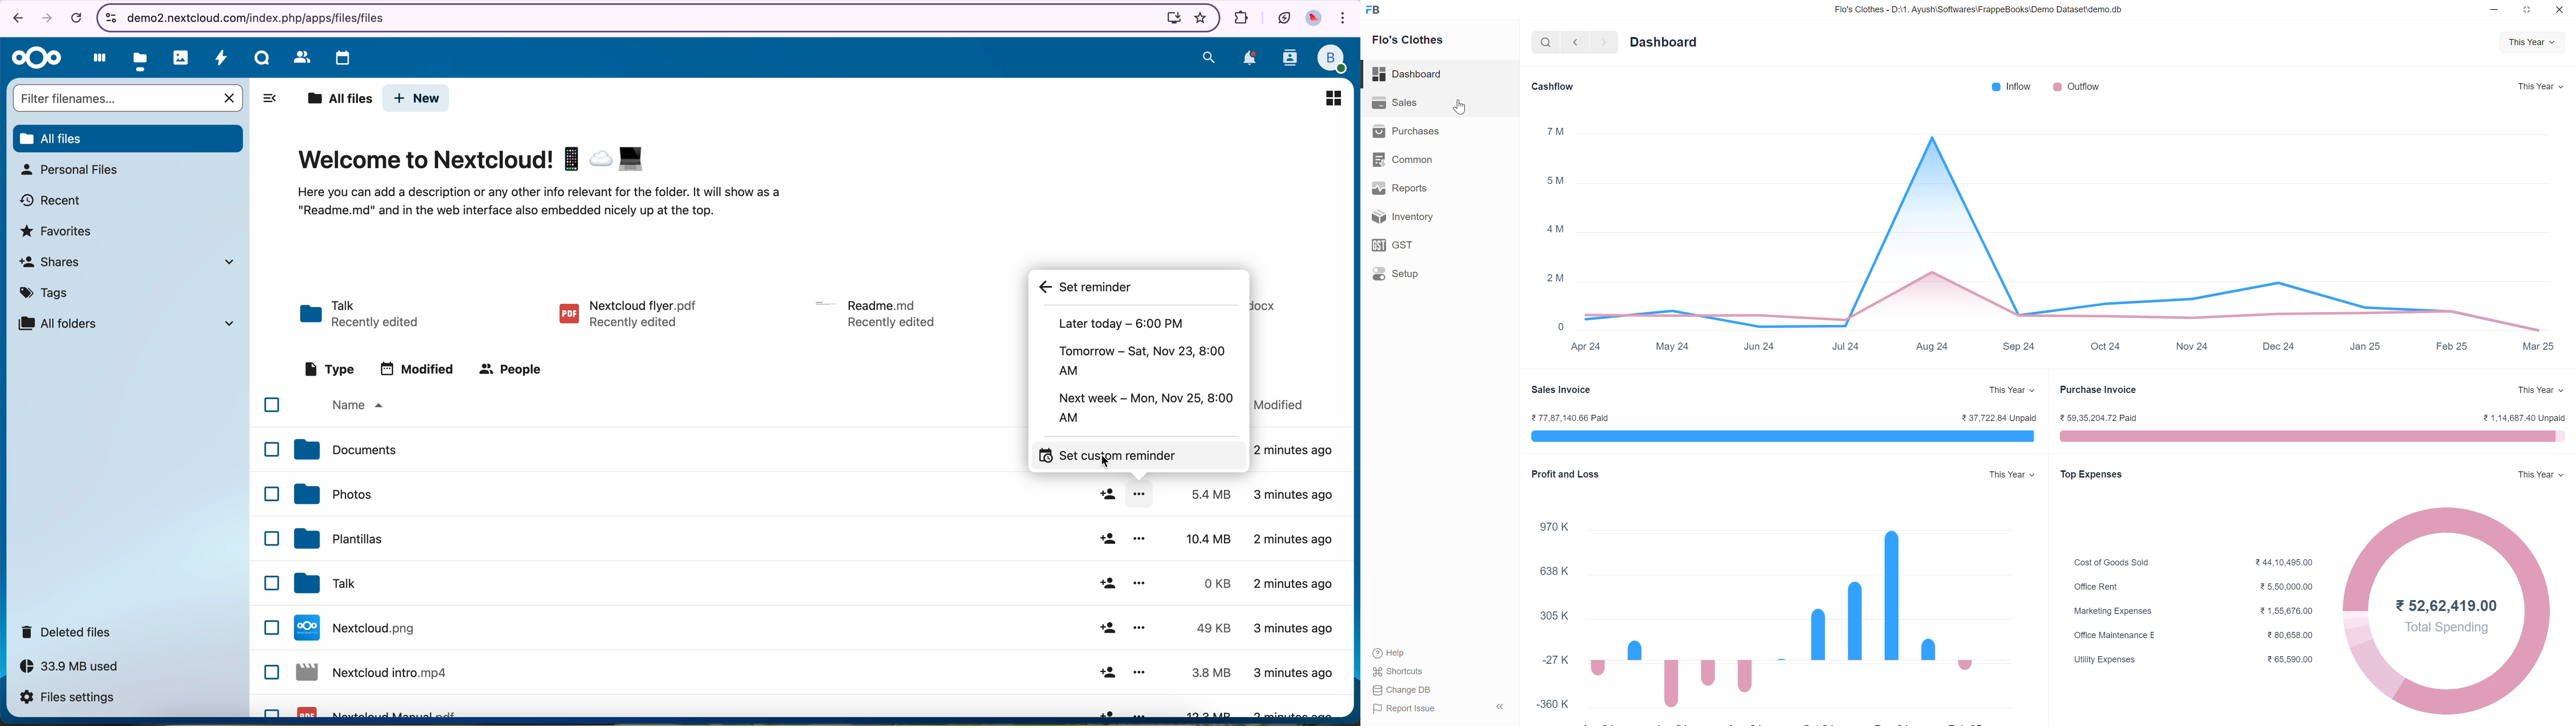 This screenshot has height=728, width=2576. What do you see at coordinates (1560, 326) in the screenshot?
I see `0` at bounding box center [1560, 326].